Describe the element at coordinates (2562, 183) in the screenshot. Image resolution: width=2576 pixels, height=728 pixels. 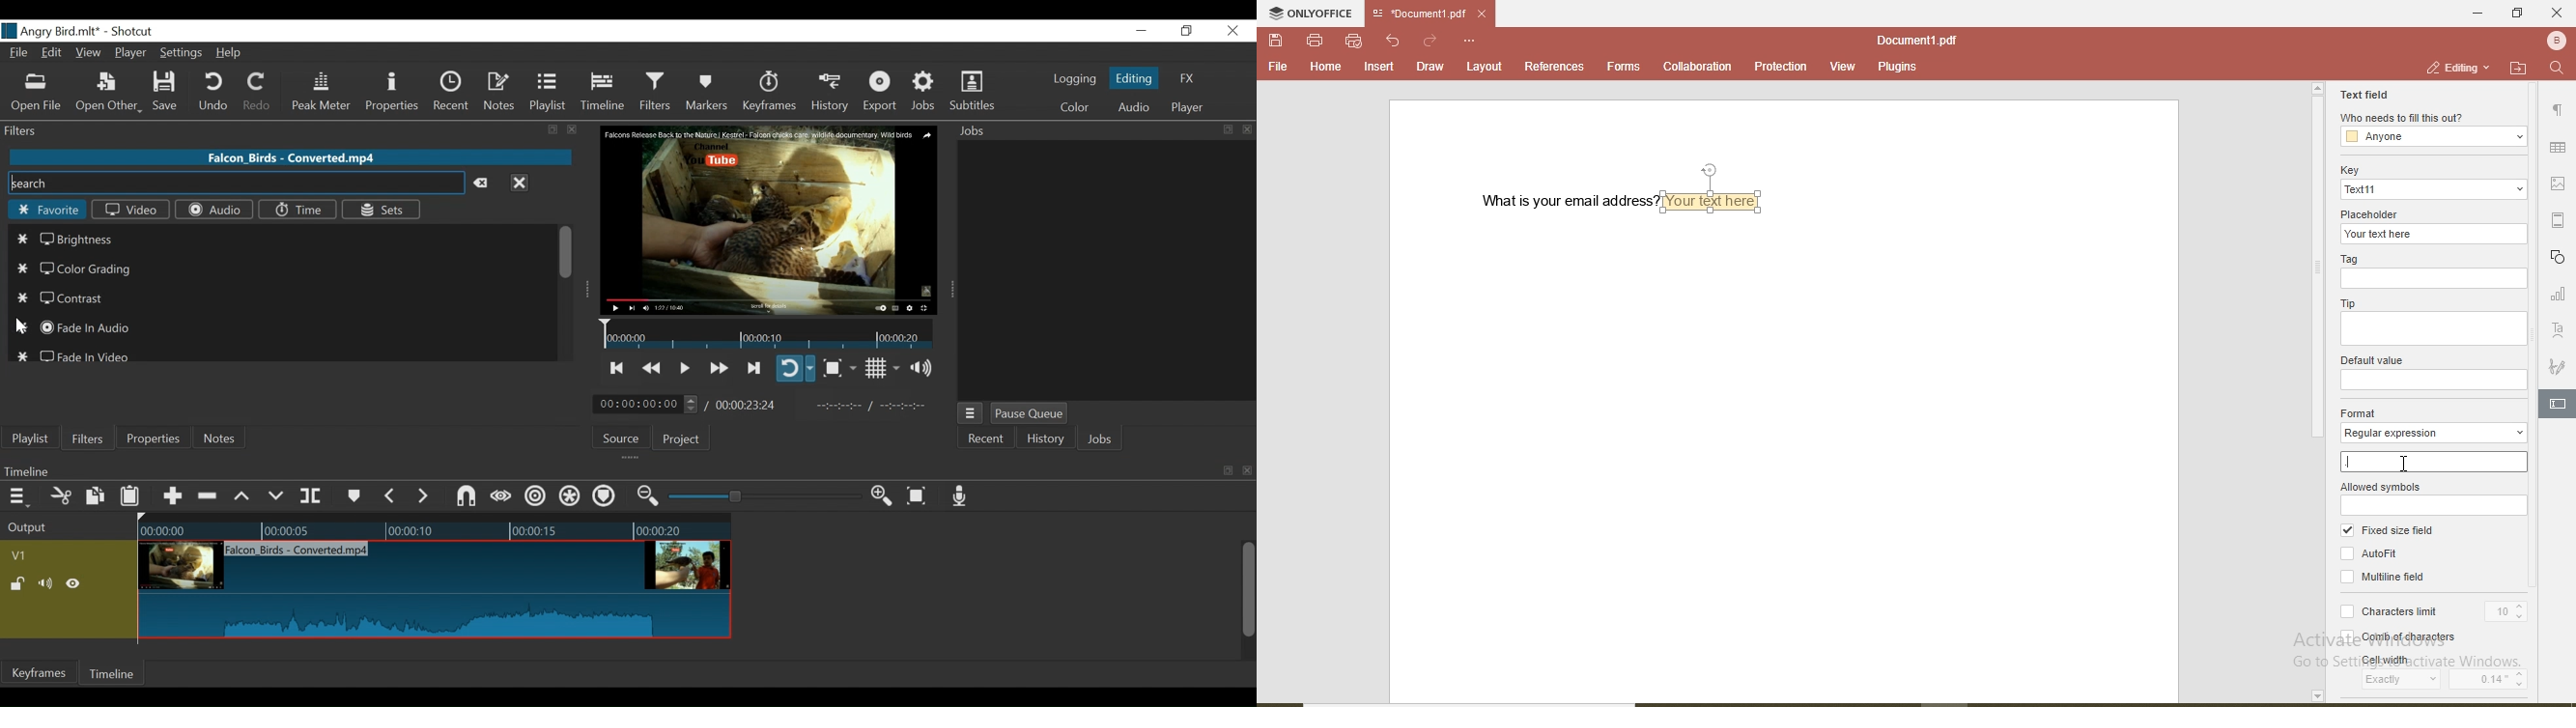
I see `picture` at that location.